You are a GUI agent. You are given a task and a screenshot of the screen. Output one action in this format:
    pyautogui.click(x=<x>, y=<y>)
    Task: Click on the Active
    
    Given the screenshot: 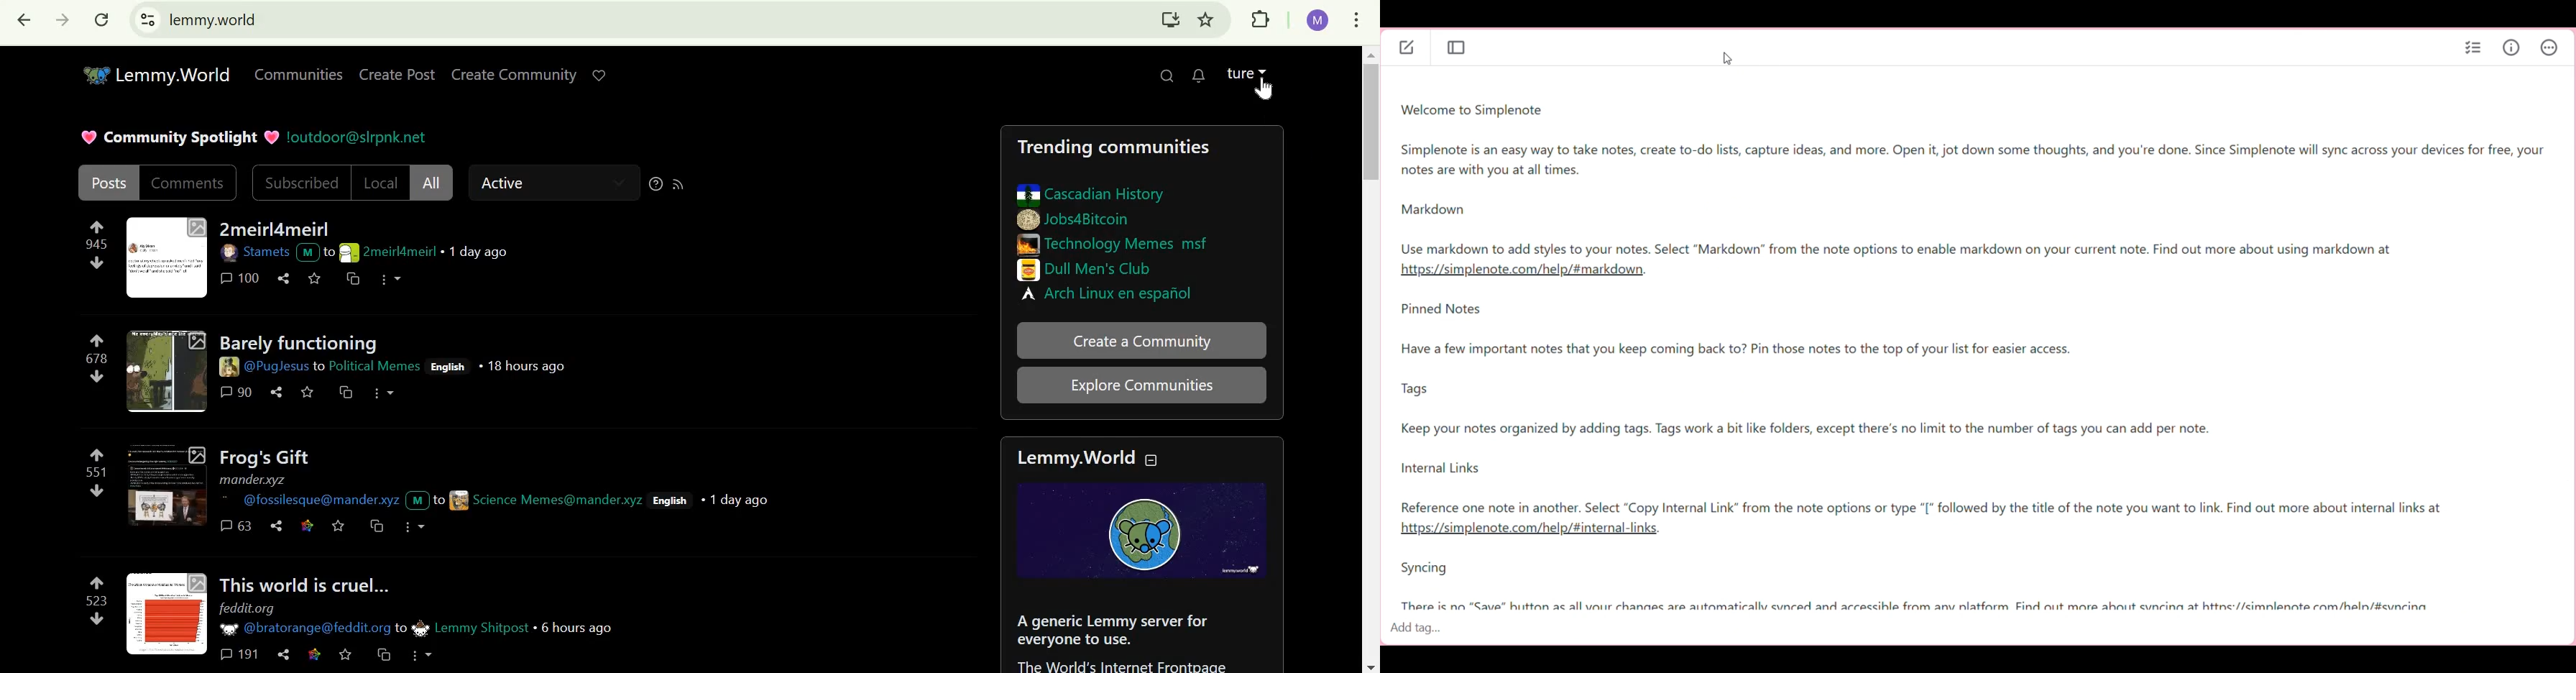 What is the action you would take?
    pyautogui.click(x=512, y=183)
    